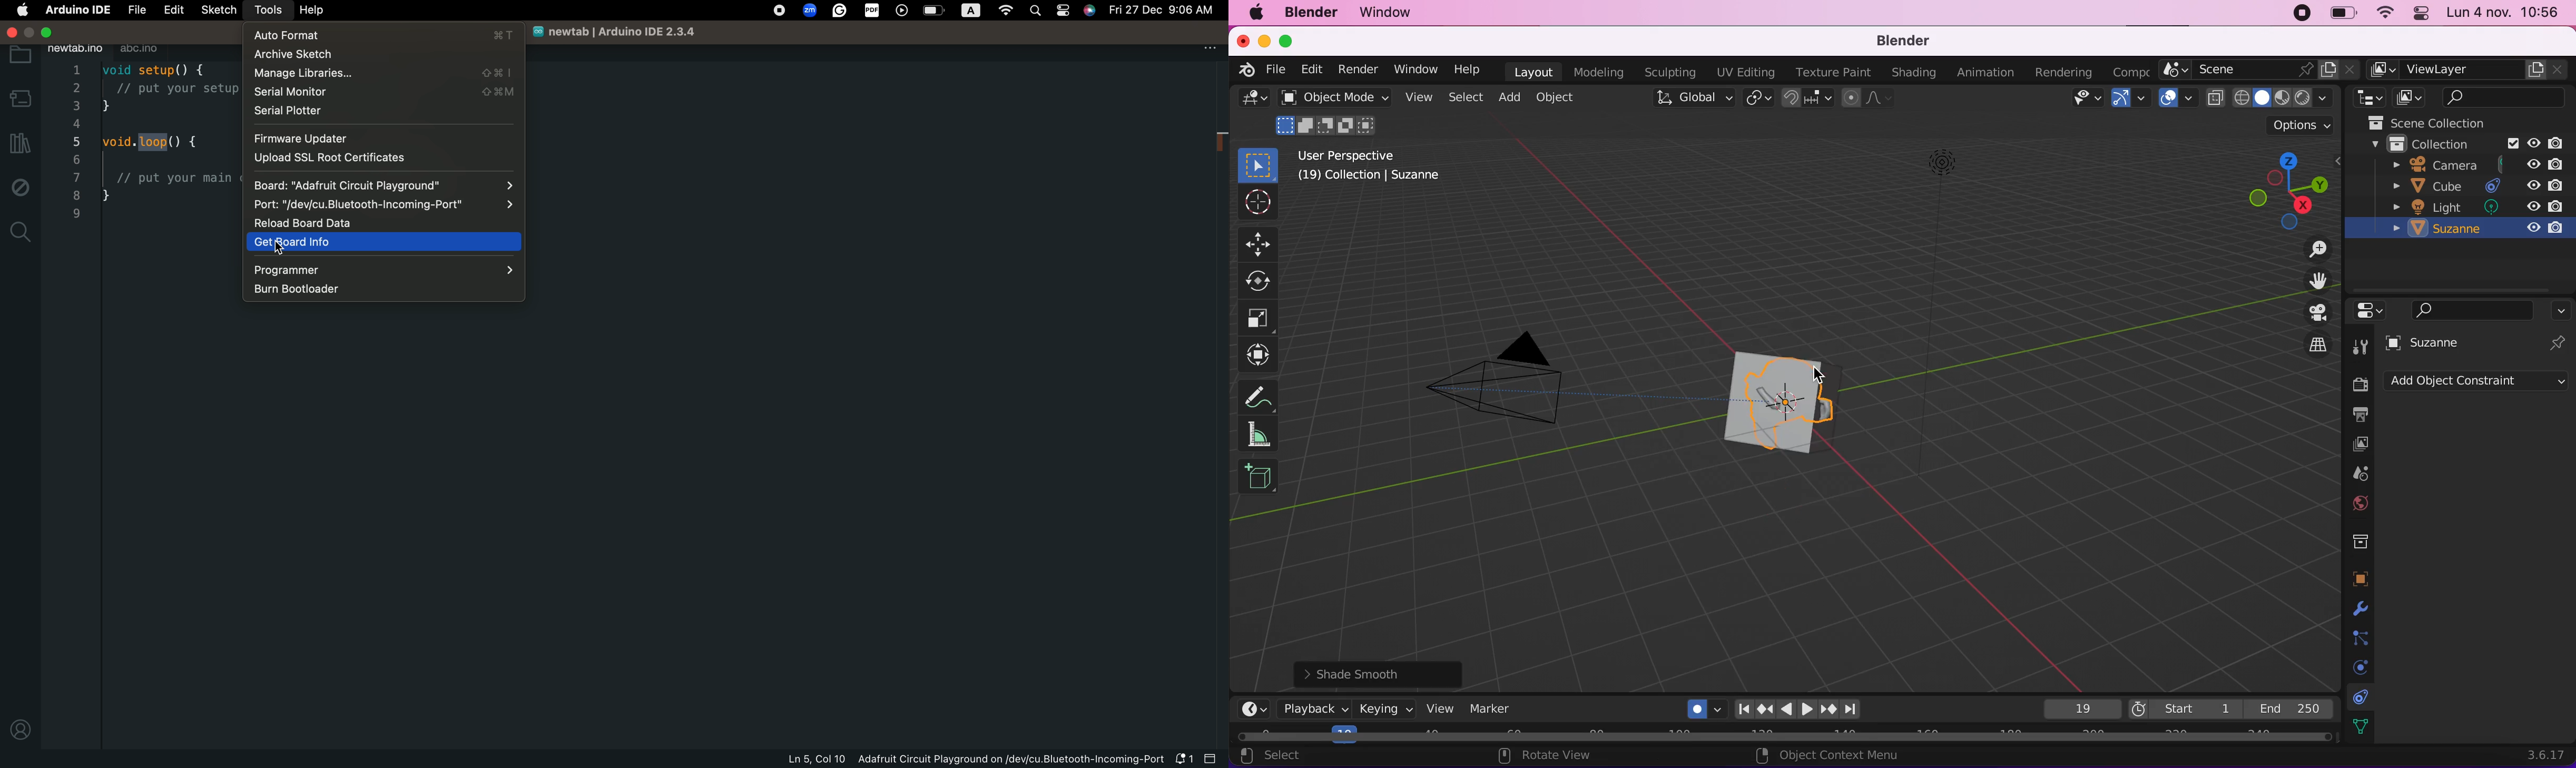 The image size is (2576, 784). I want to click on mac logo, so click(1255, 12).